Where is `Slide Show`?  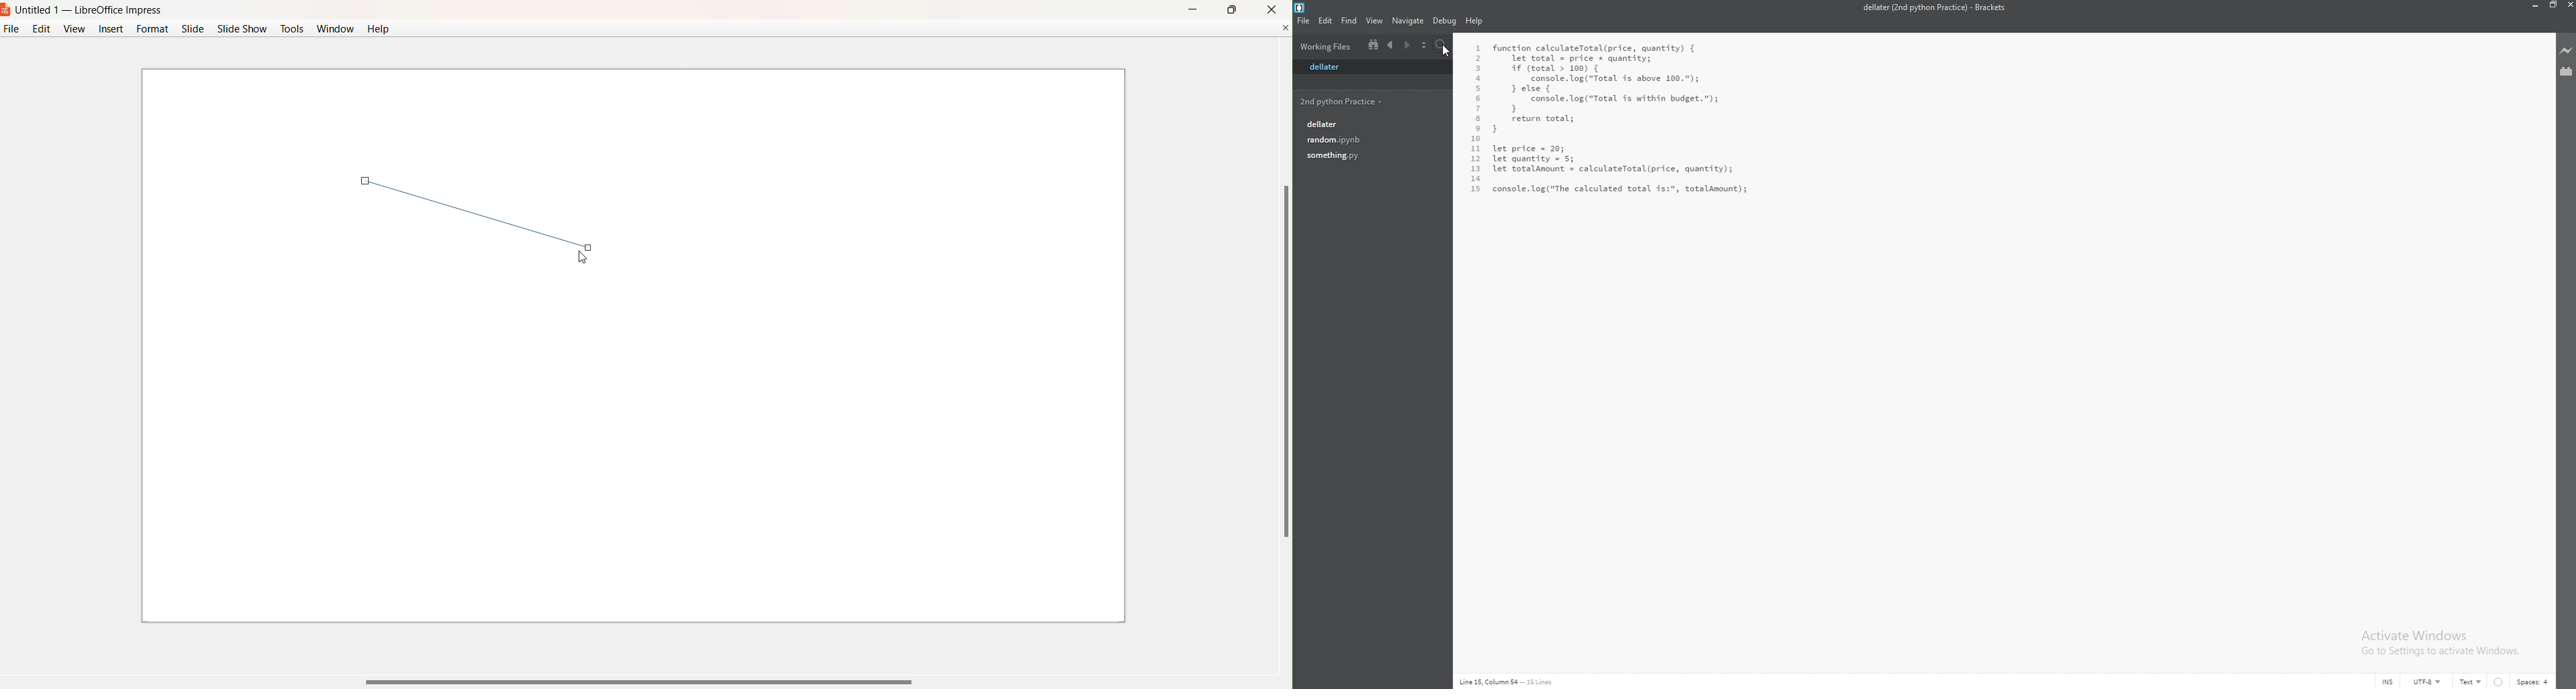
Slide Show is located at coordinates (242, 29).